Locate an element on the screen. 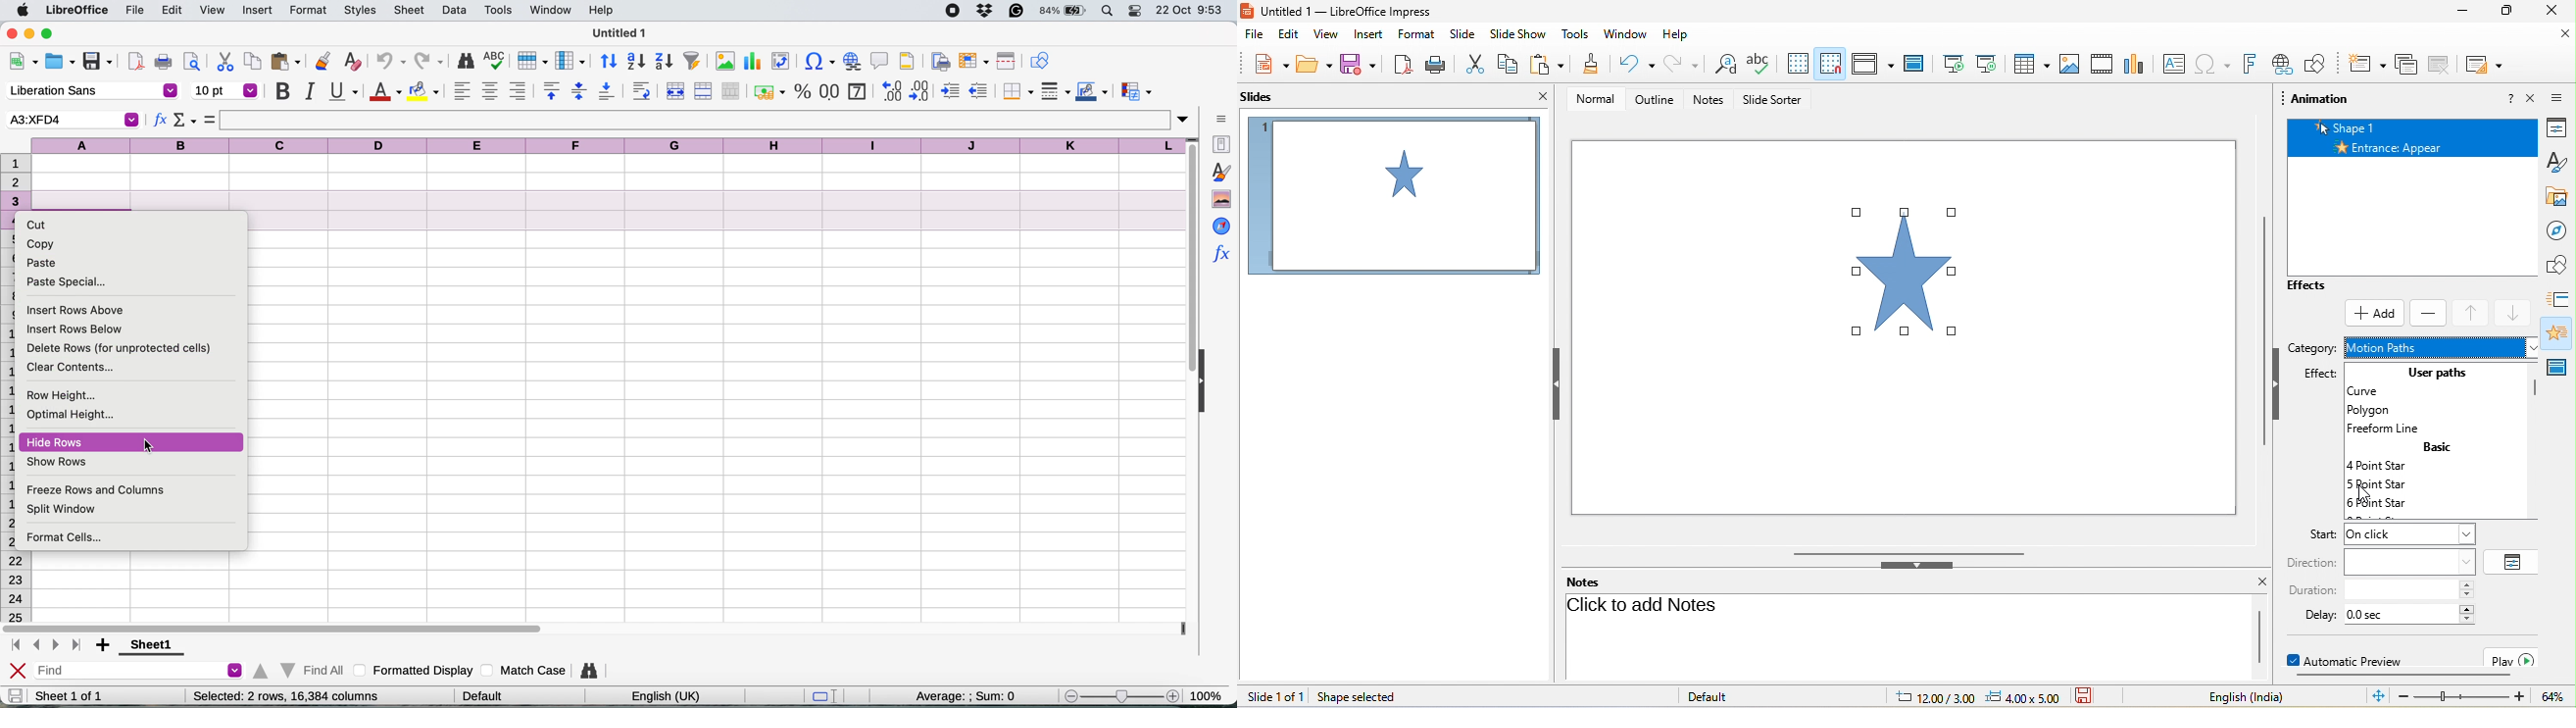 The width and height of the screenshot is (2576, 728). slide transition is located at coordinates (2560, 299).